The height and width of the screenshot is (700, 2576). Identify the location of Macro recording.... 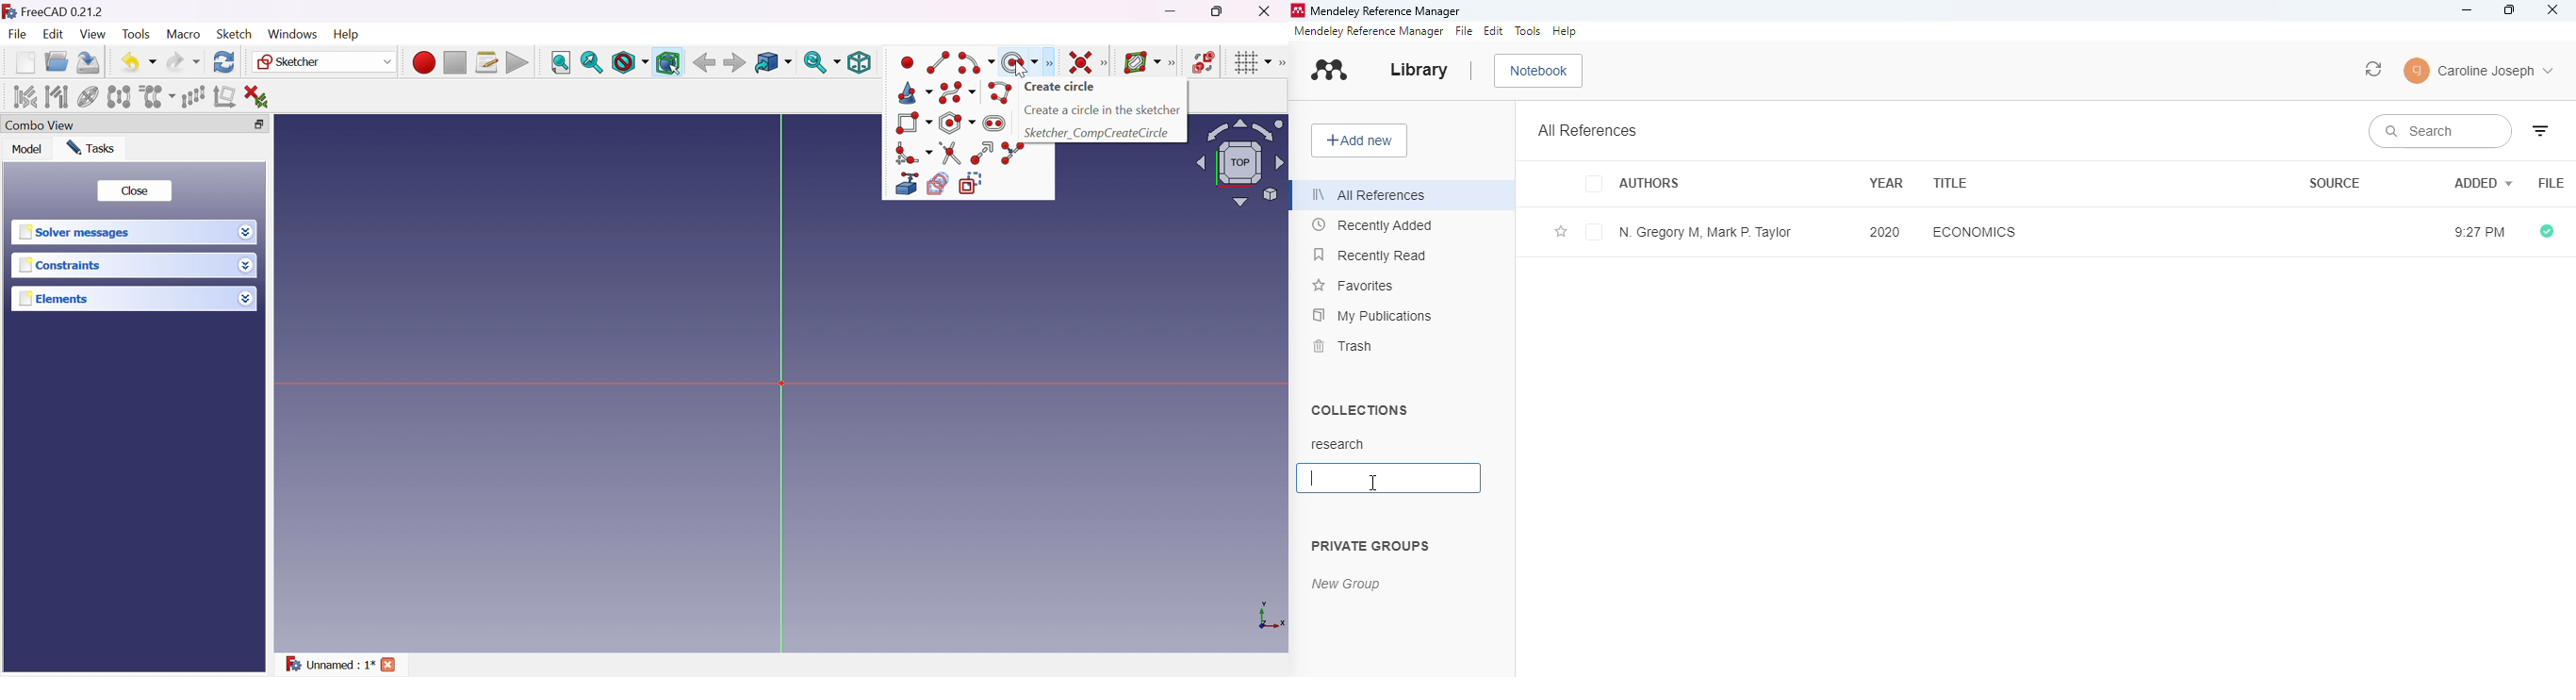
(424, 63).